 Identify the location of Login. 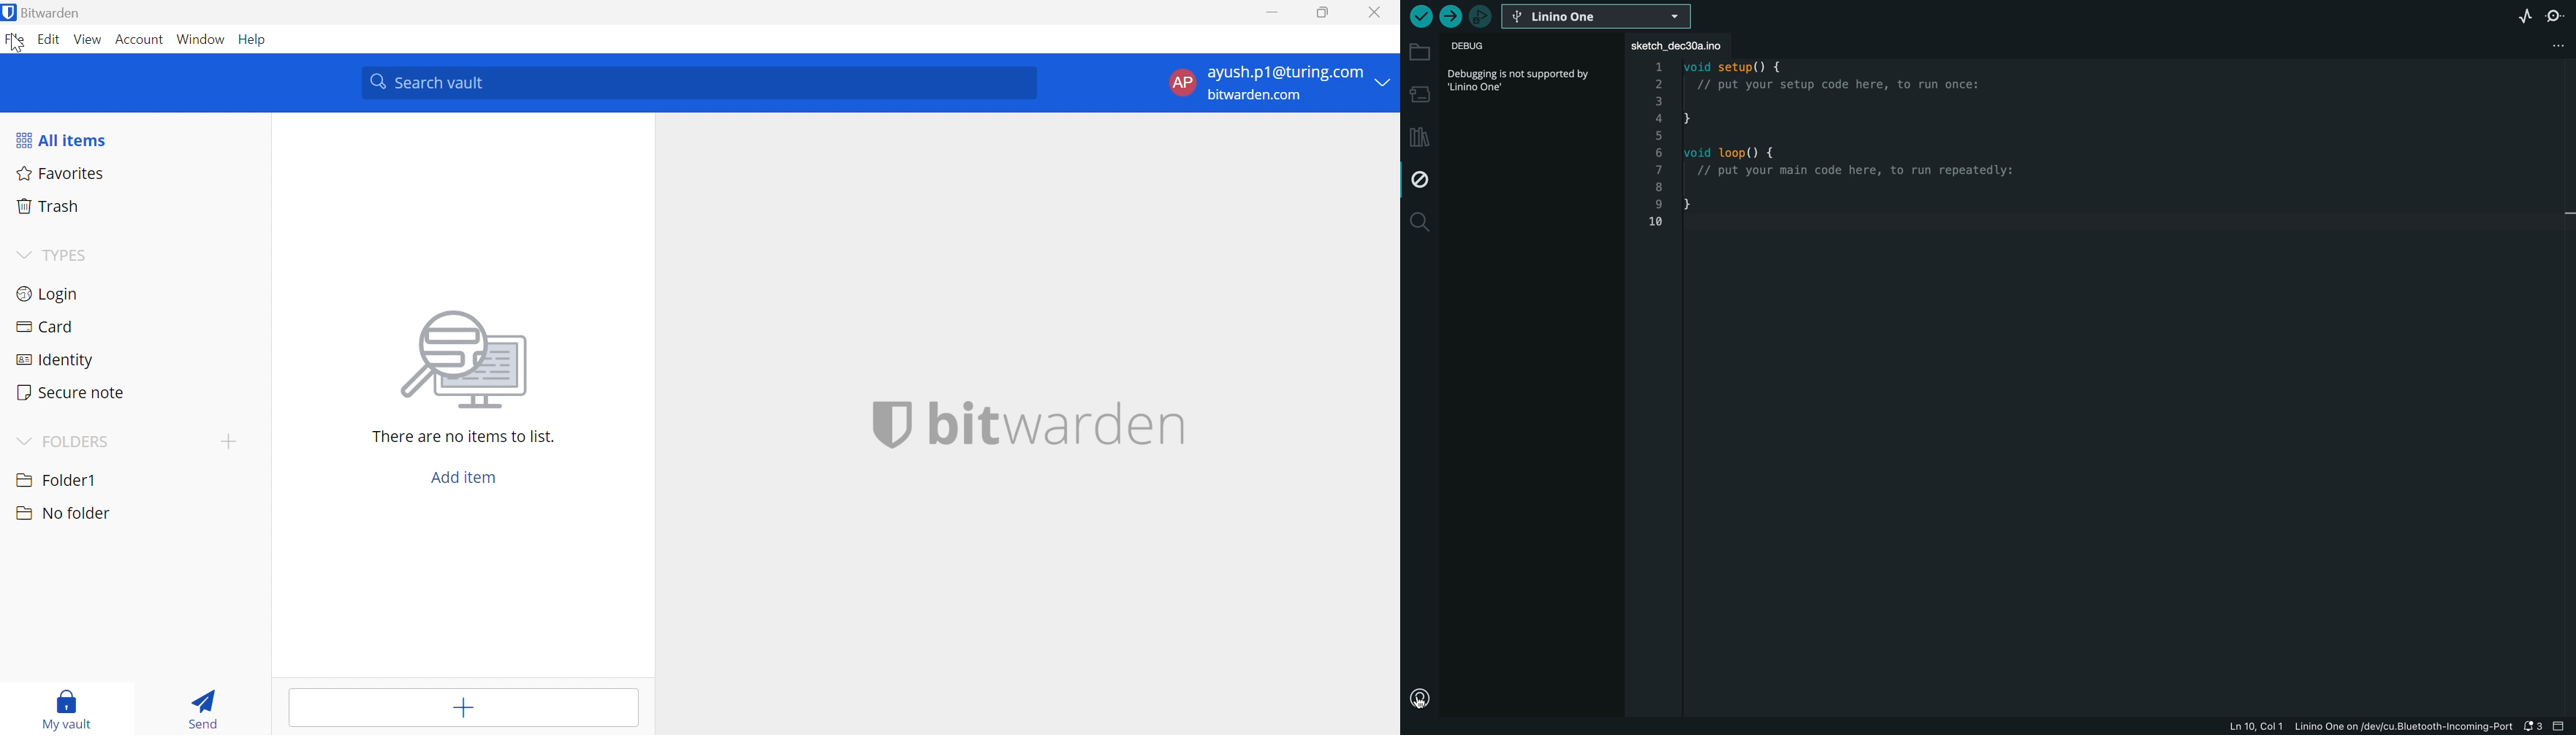
(50, 294).